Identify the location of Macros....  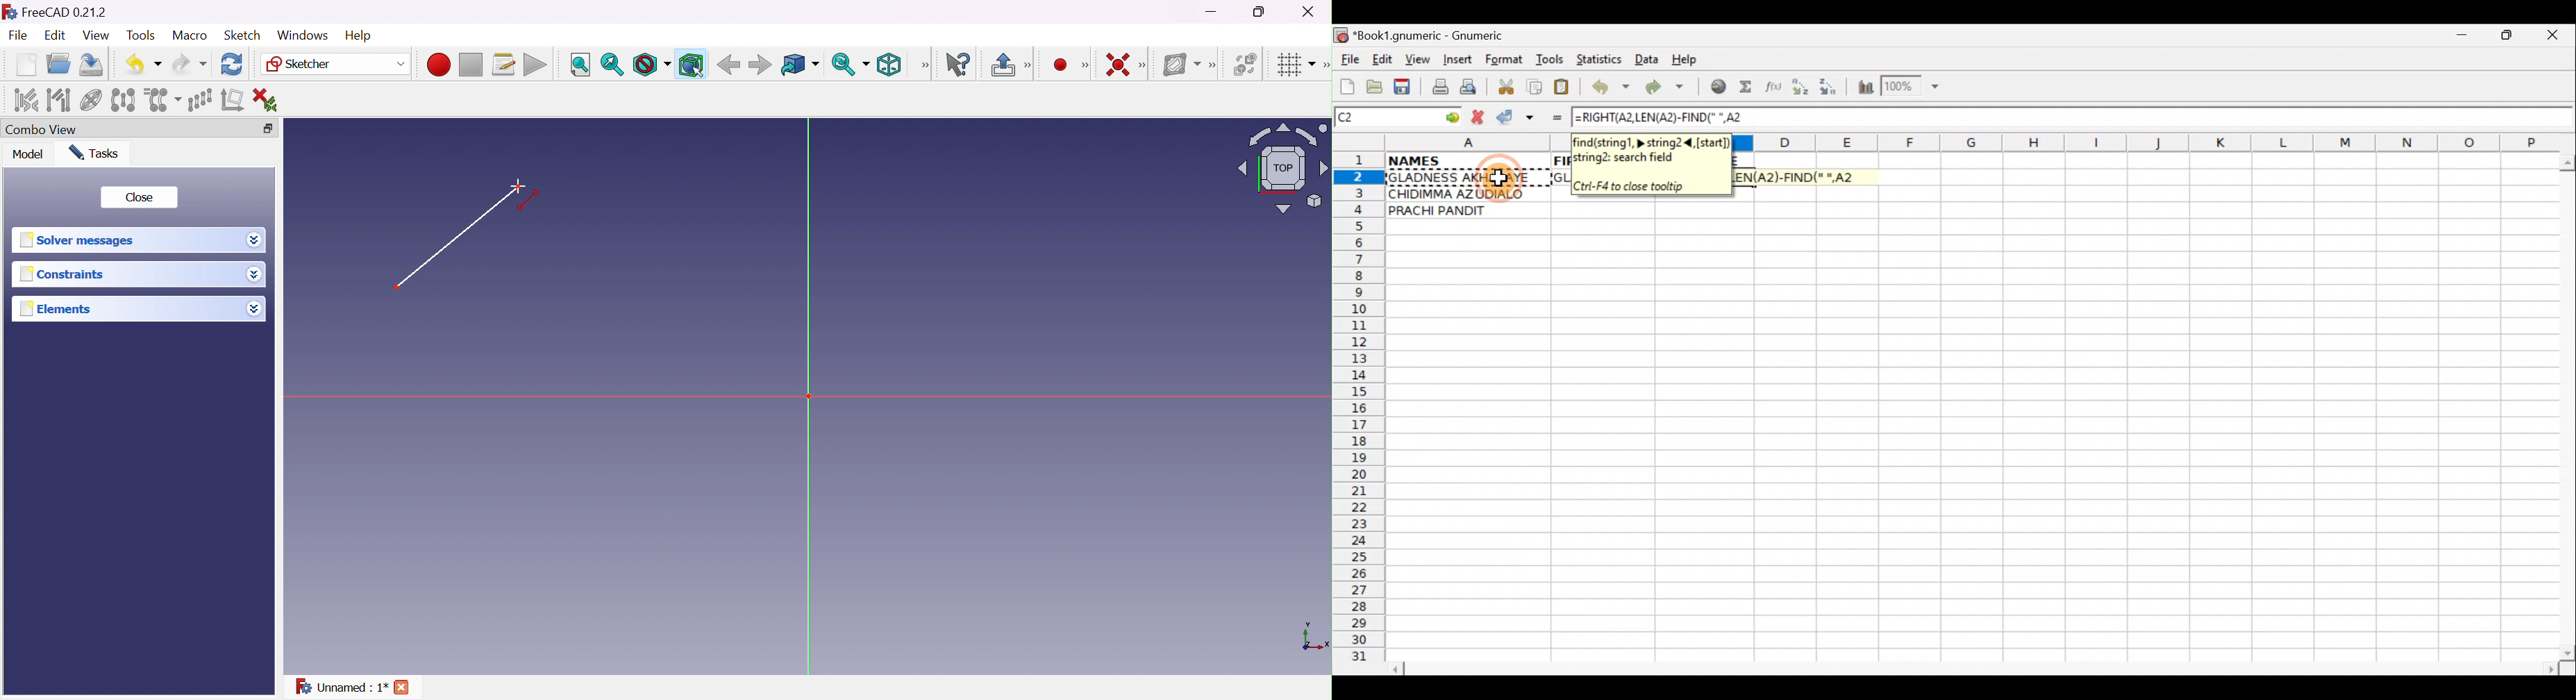
(504, 65).